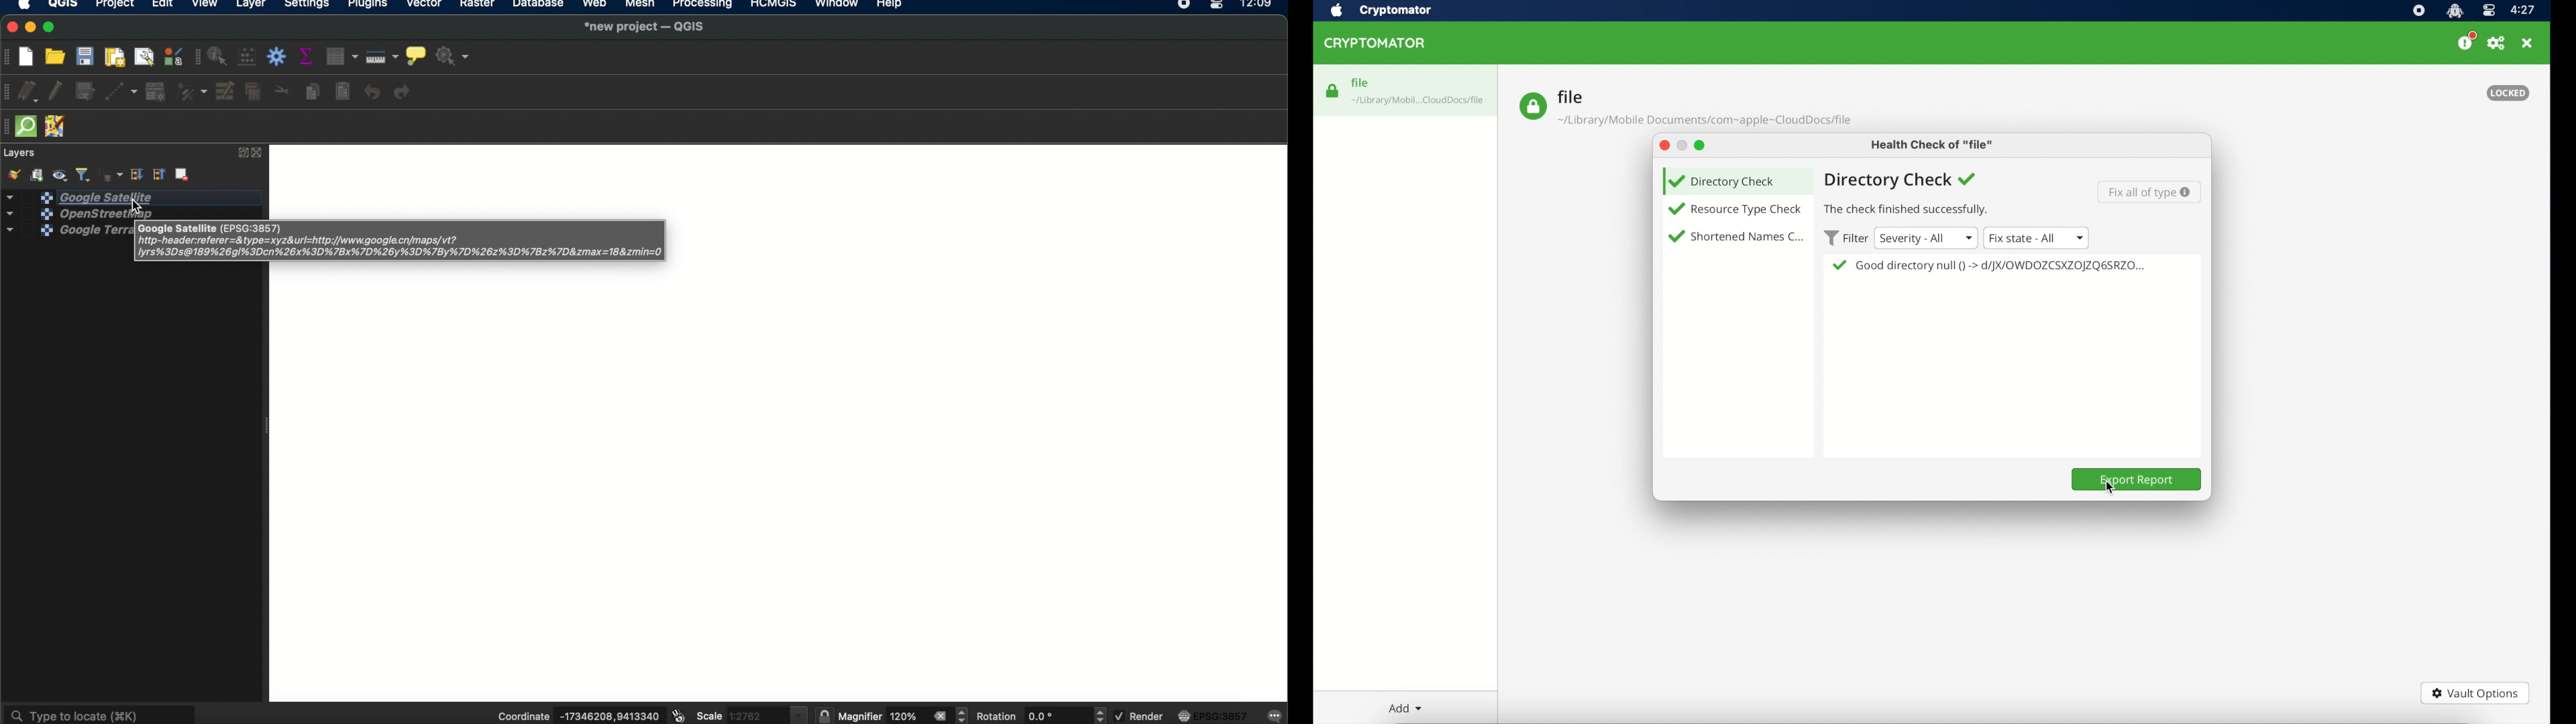  What do you see at coordinates (1701, 145) in the screenshot?
I see `maximize` at bounding box center [1701, 145].